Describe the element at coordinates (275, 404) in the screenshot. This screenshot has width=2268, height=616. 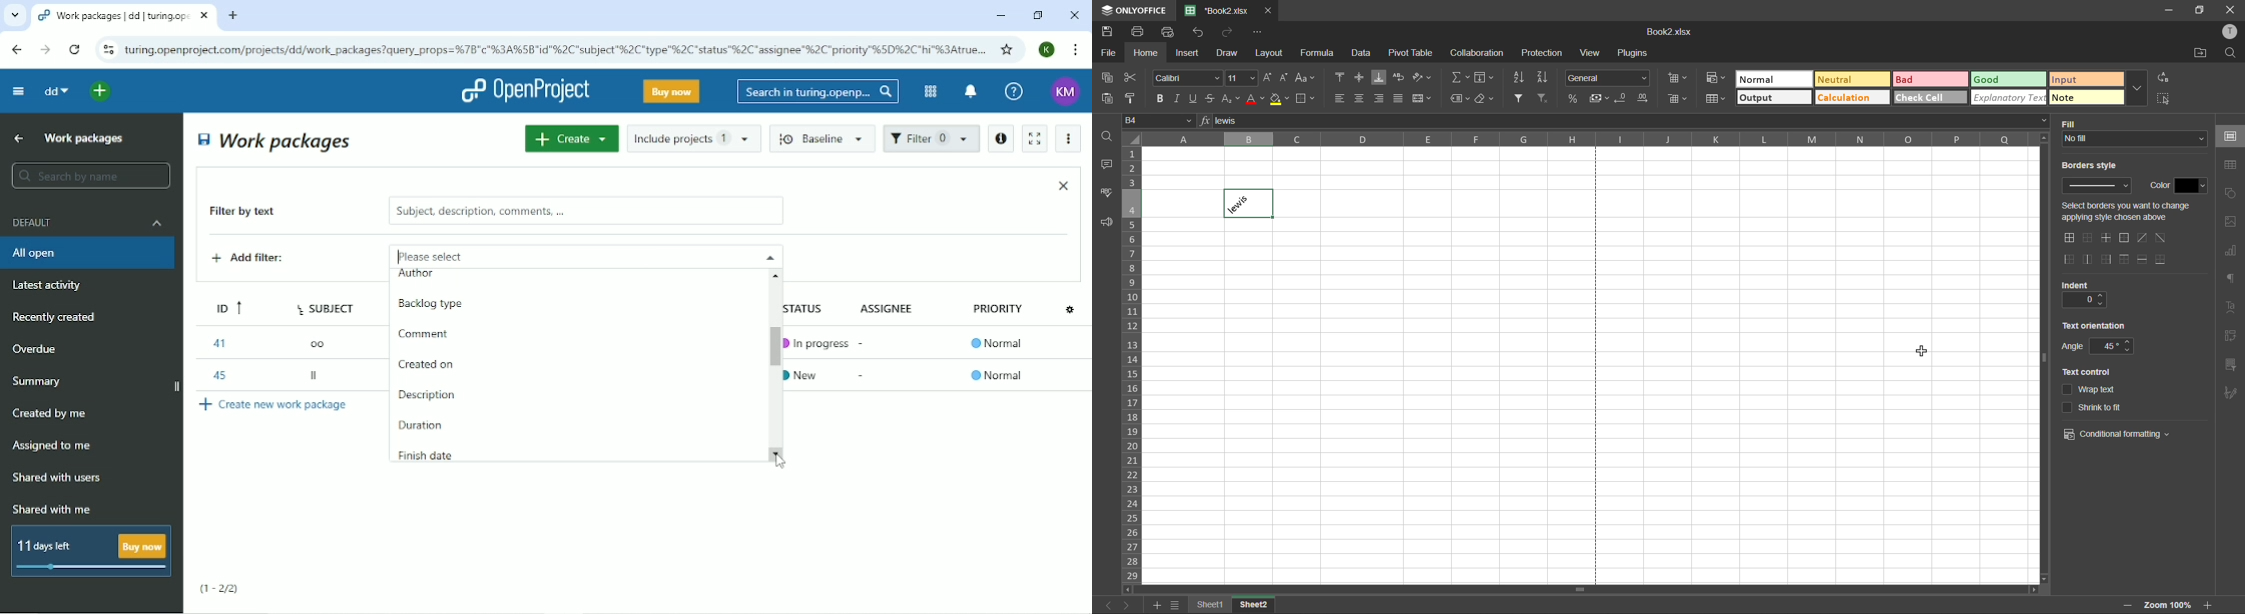
I see `Create new work package` at that location.